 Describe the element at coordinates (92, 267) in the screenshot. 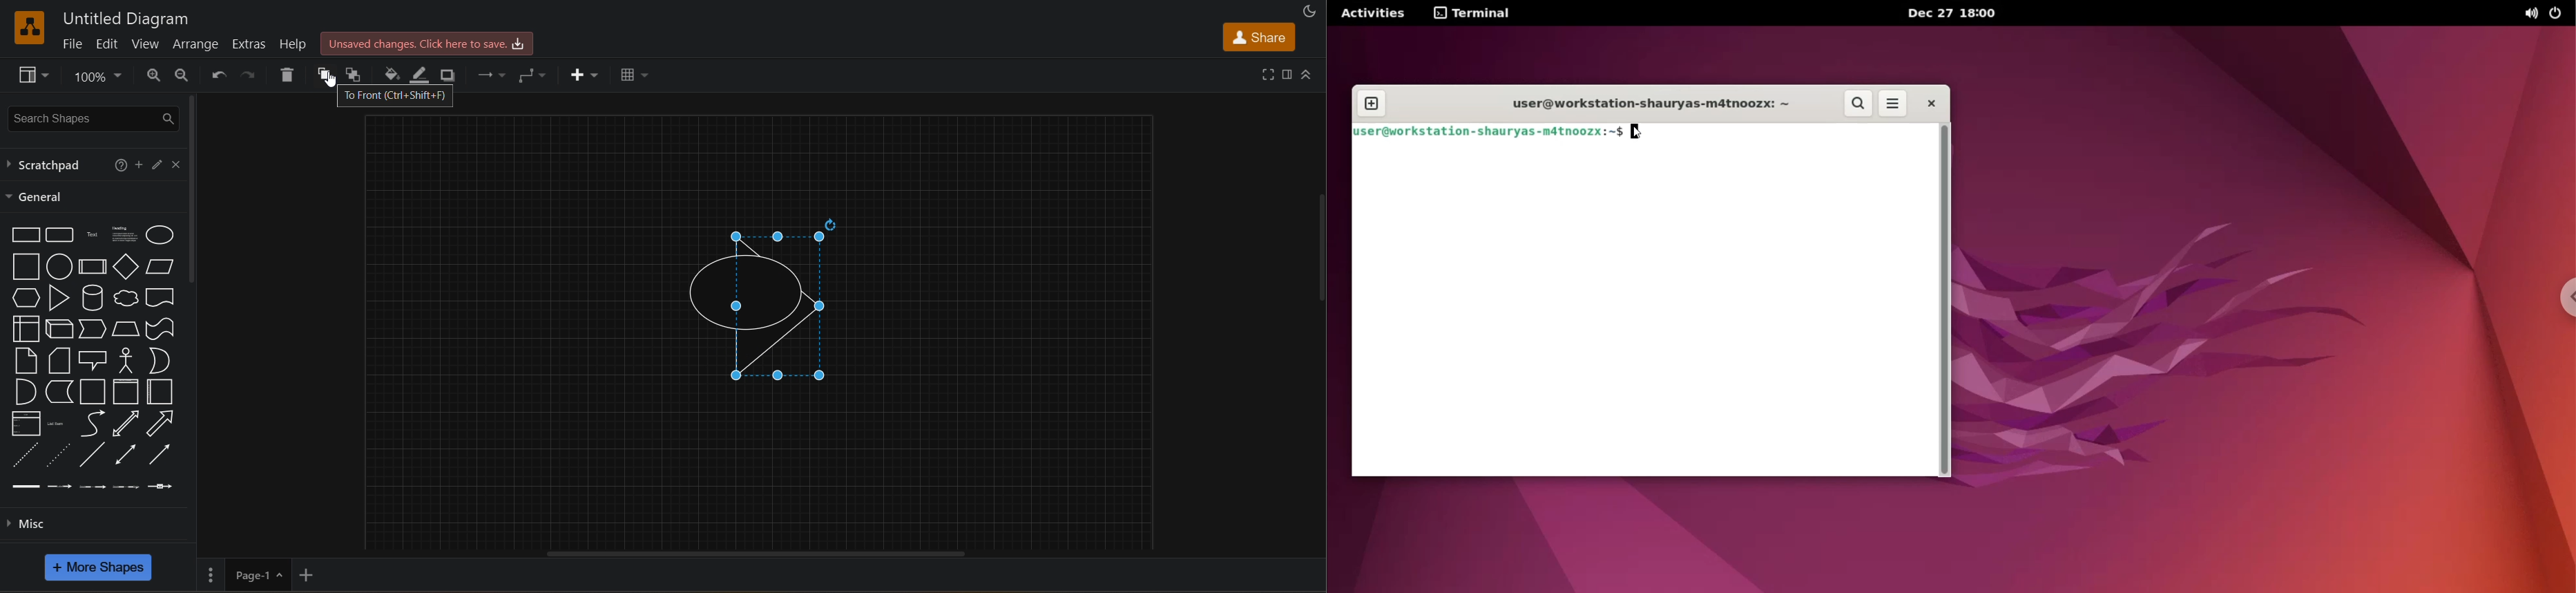

I see `process` at that location.